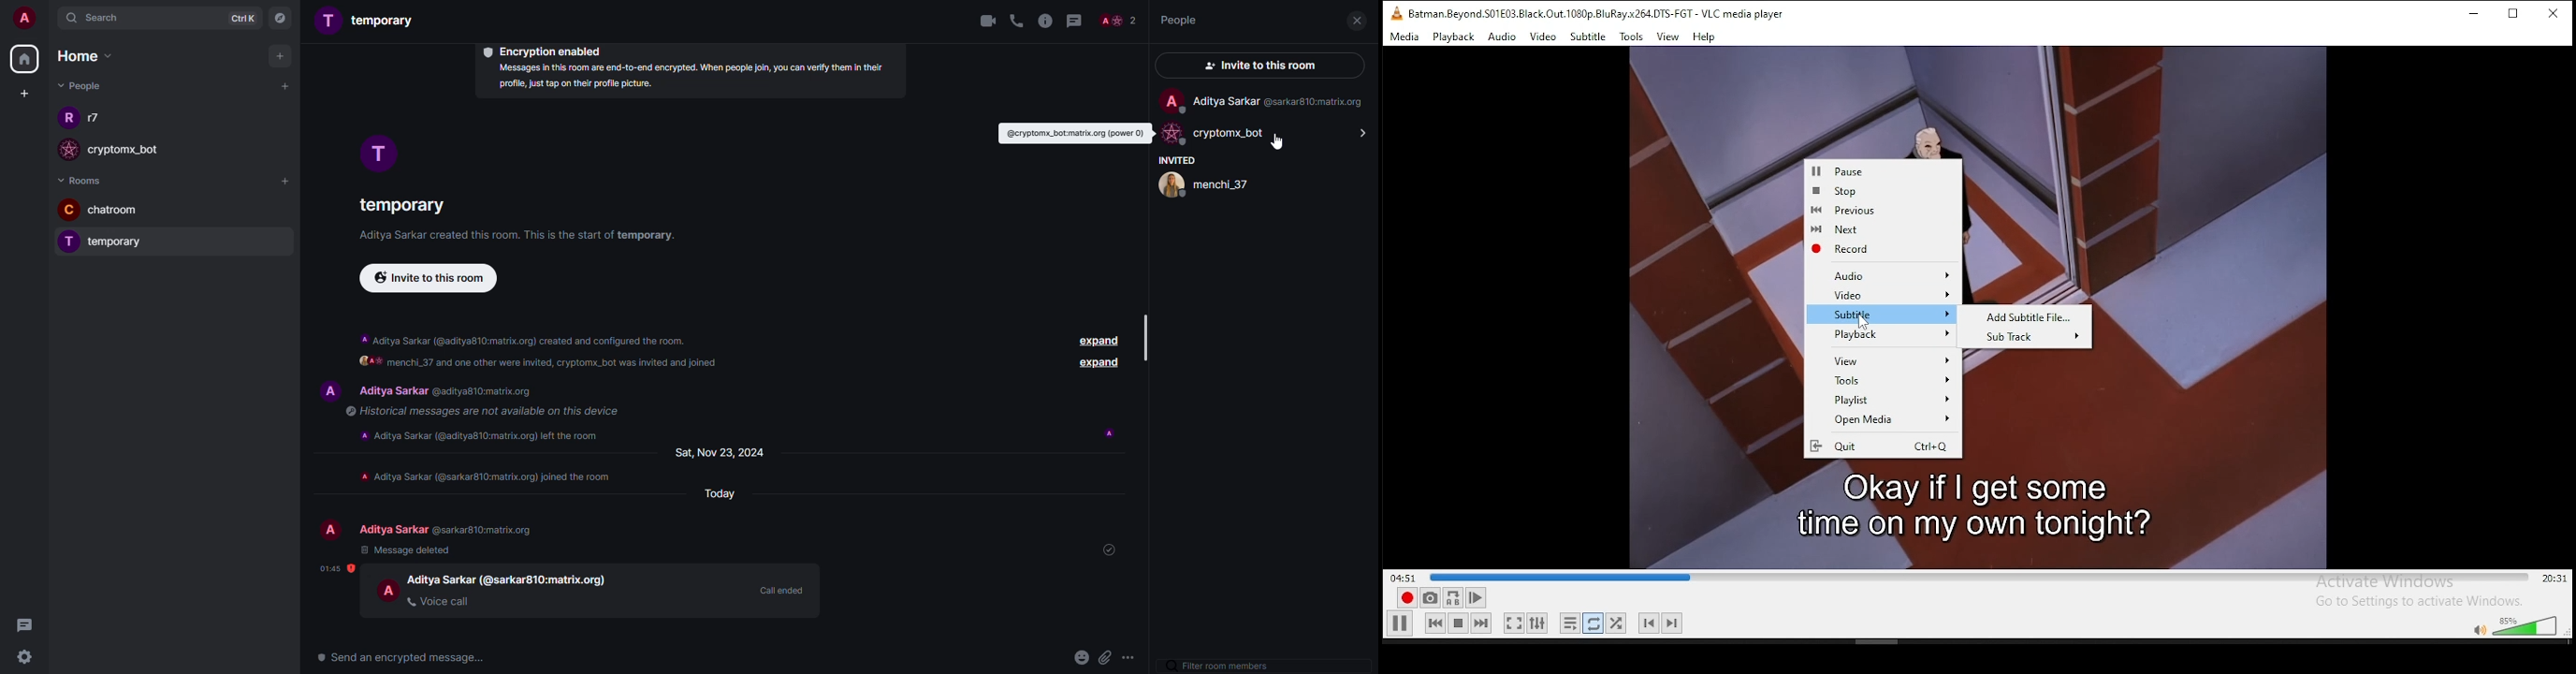 The height and width of the screenshot is (700, 2576). What do you see at coordinates (280, 57) in the screenshot?
I see `add` at bounding box center [280, 57].